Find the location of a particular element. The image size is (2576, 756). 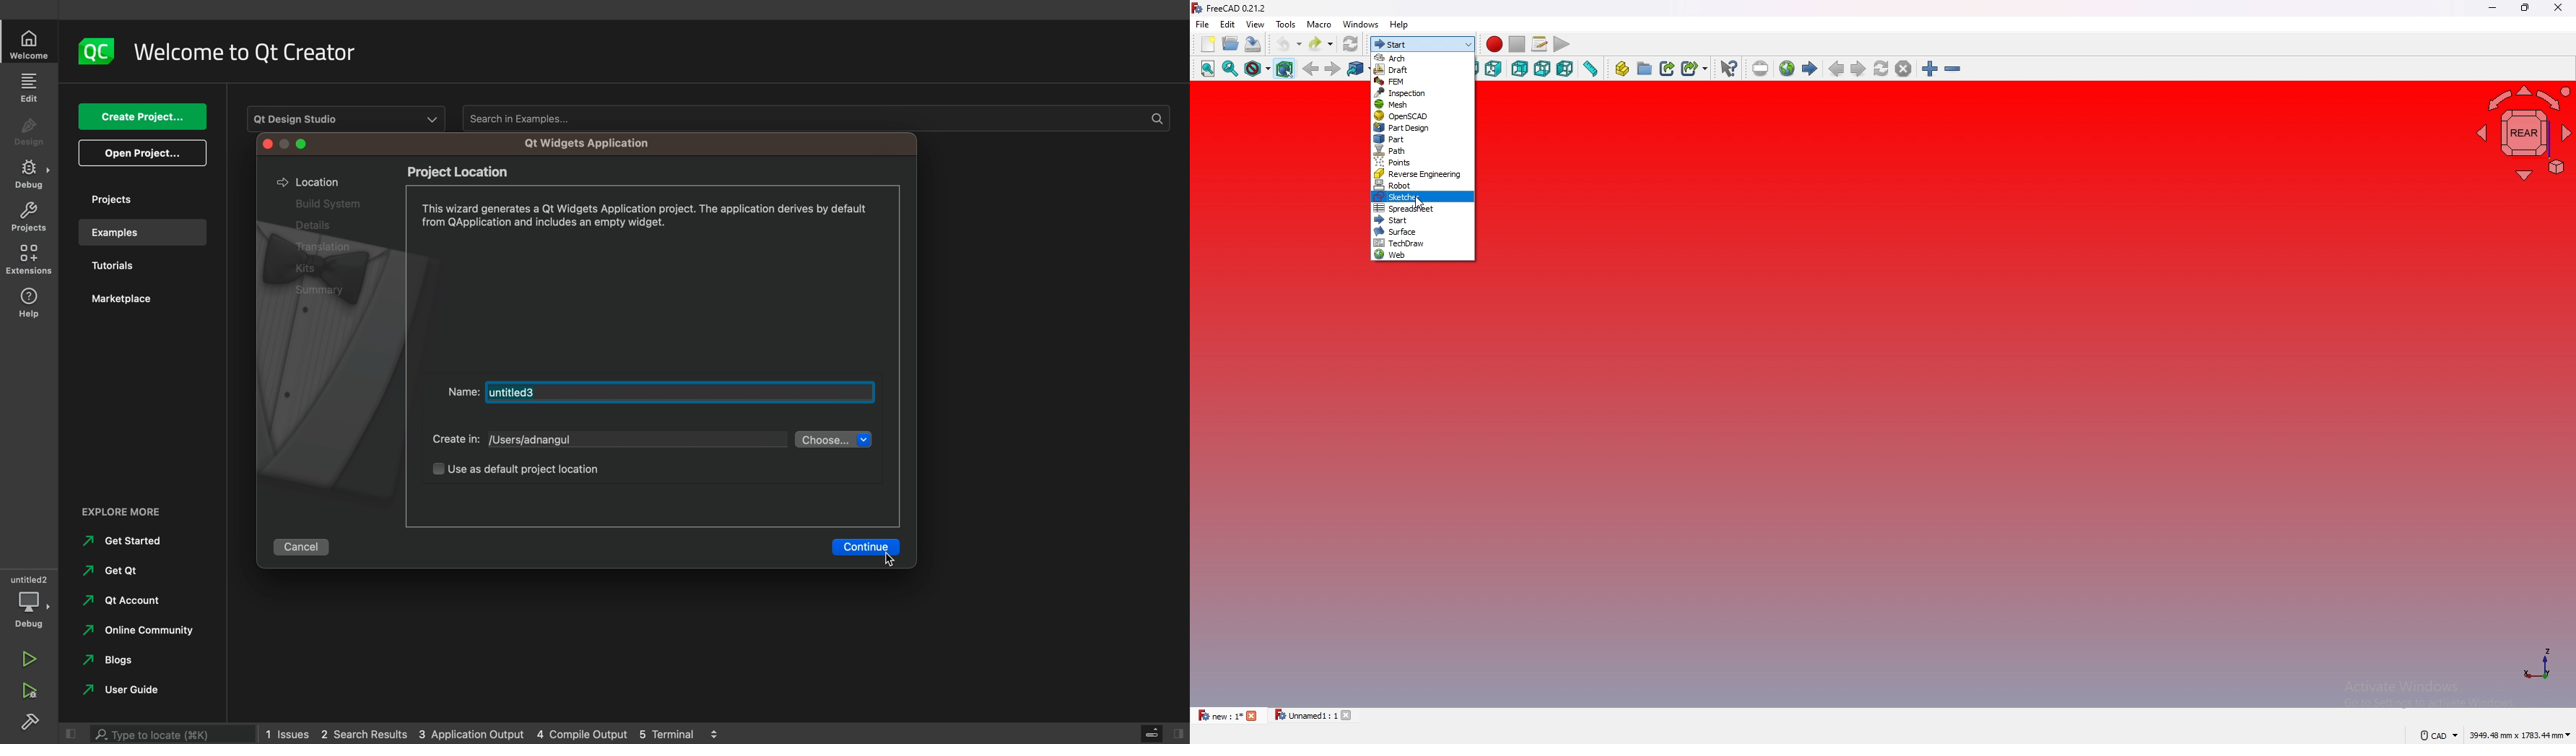

surface is located at coordinates (1422, 231).